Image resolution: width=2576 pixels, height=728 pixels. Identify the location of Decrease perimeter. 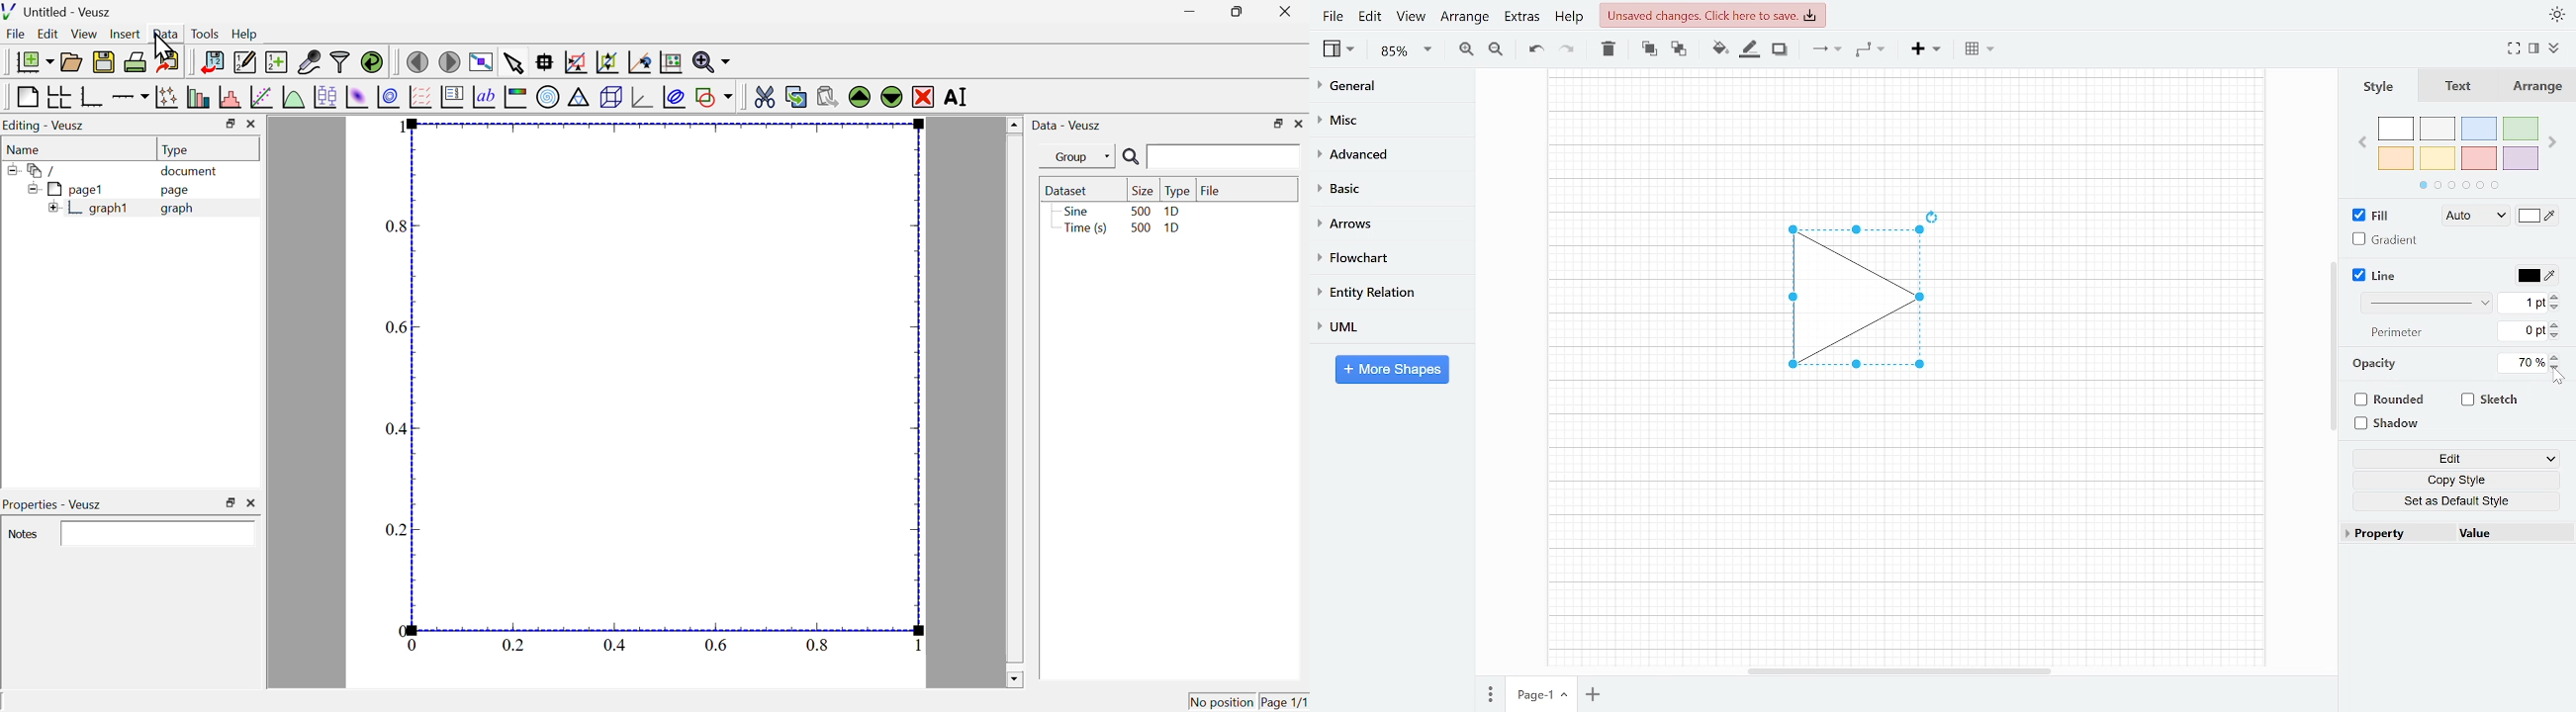
(2556, 337).